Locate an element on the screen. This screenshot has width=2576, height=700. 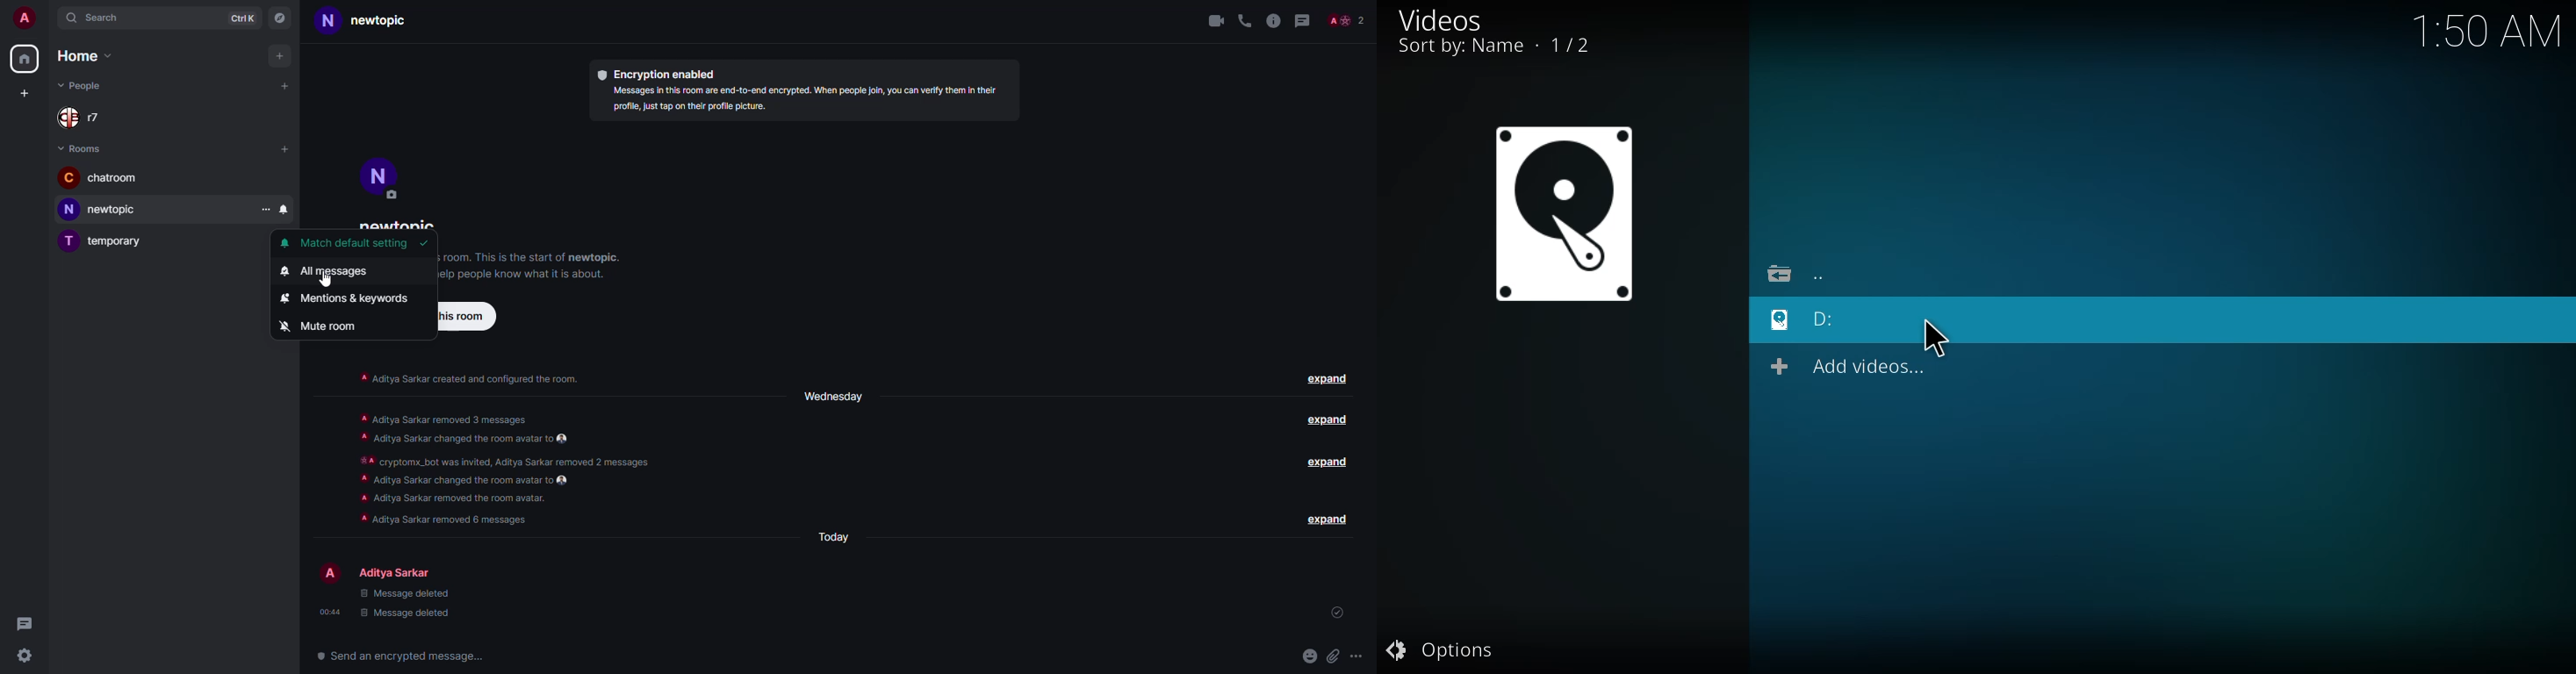
match default is located at coordinates (350, 244).